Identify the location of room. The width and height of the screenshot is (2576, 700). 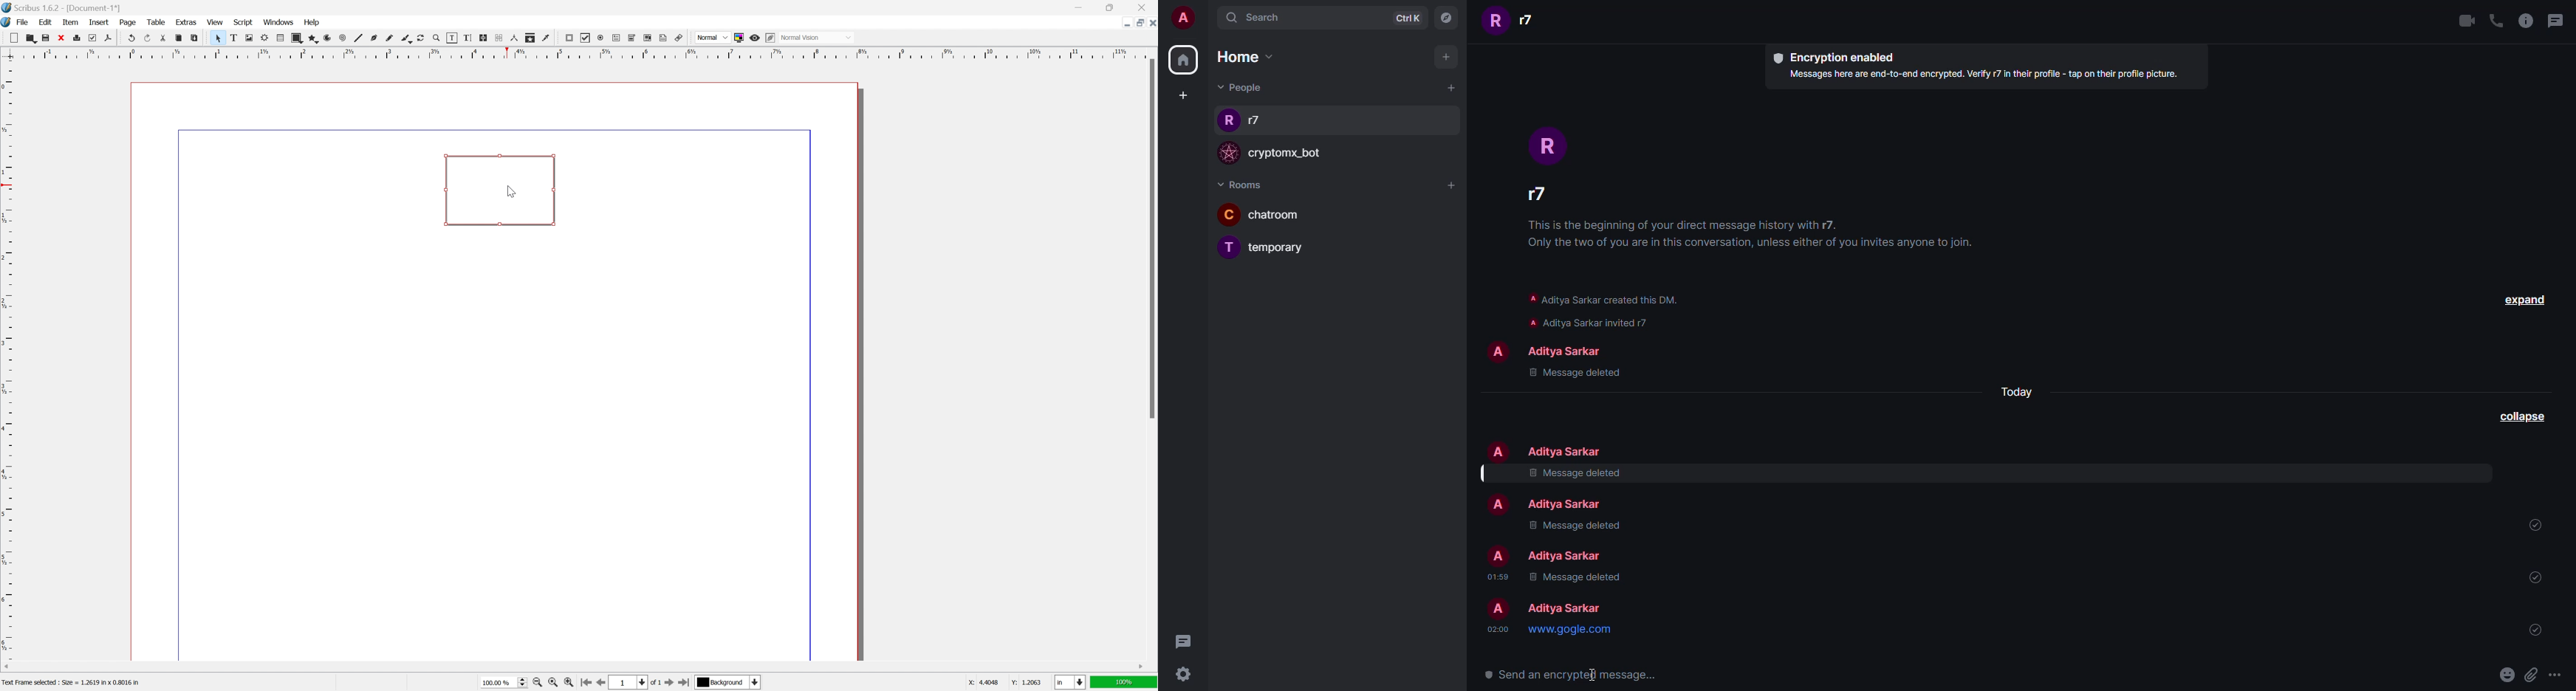
(1285, 215).